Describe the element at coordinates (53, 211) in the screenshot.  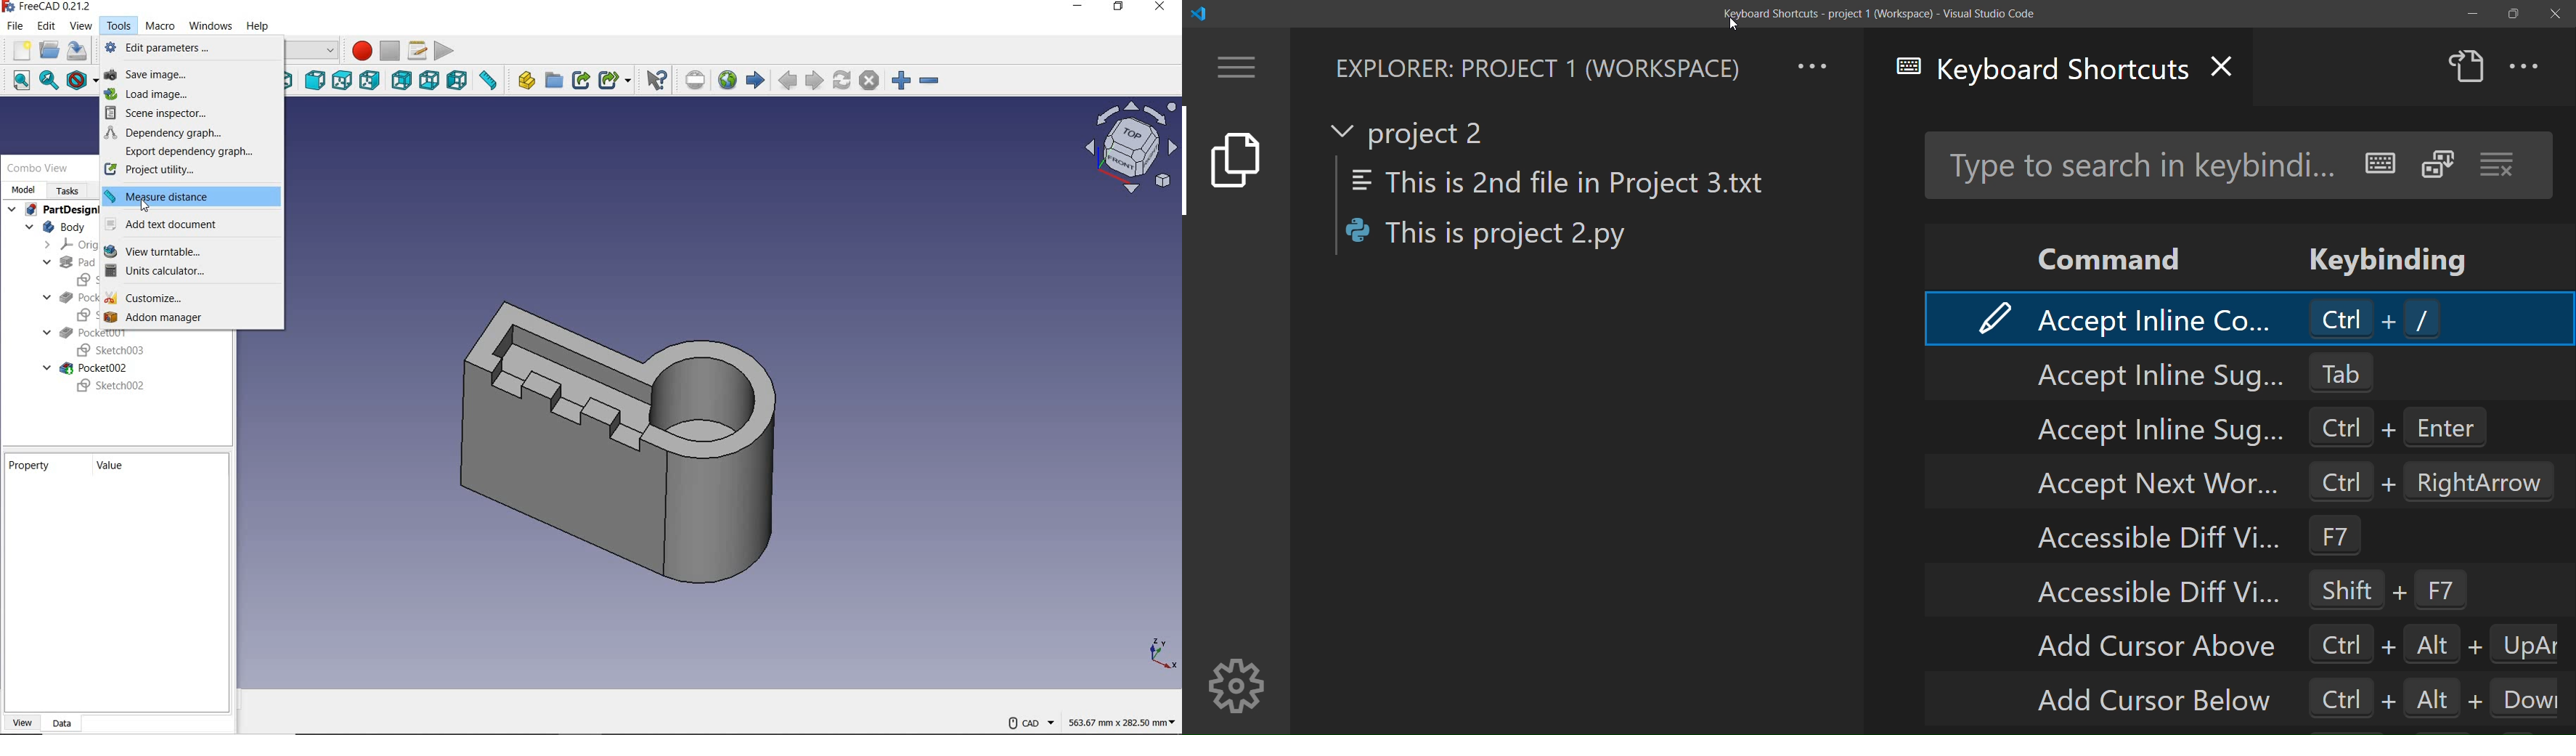
I see `PARTDESIGNEXAMPLE` at that location.